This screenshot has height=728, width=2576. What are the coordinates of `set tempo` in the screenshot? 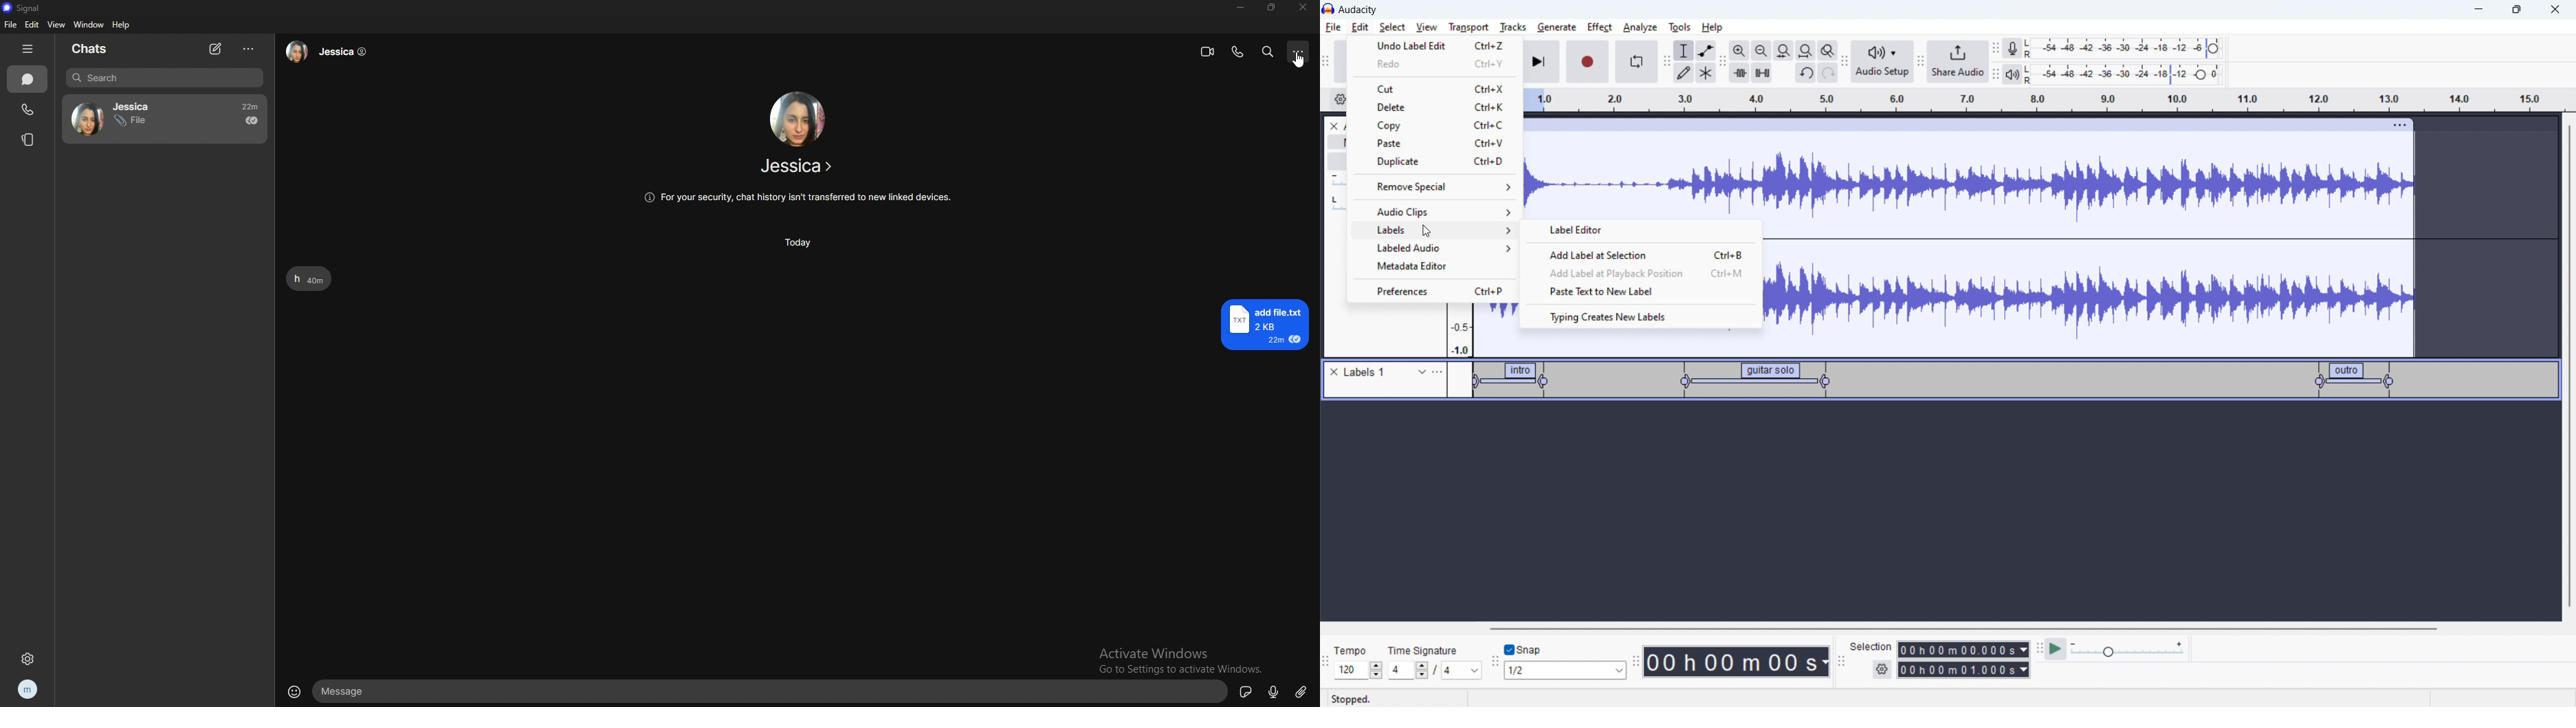 It's located at (1361, 670).